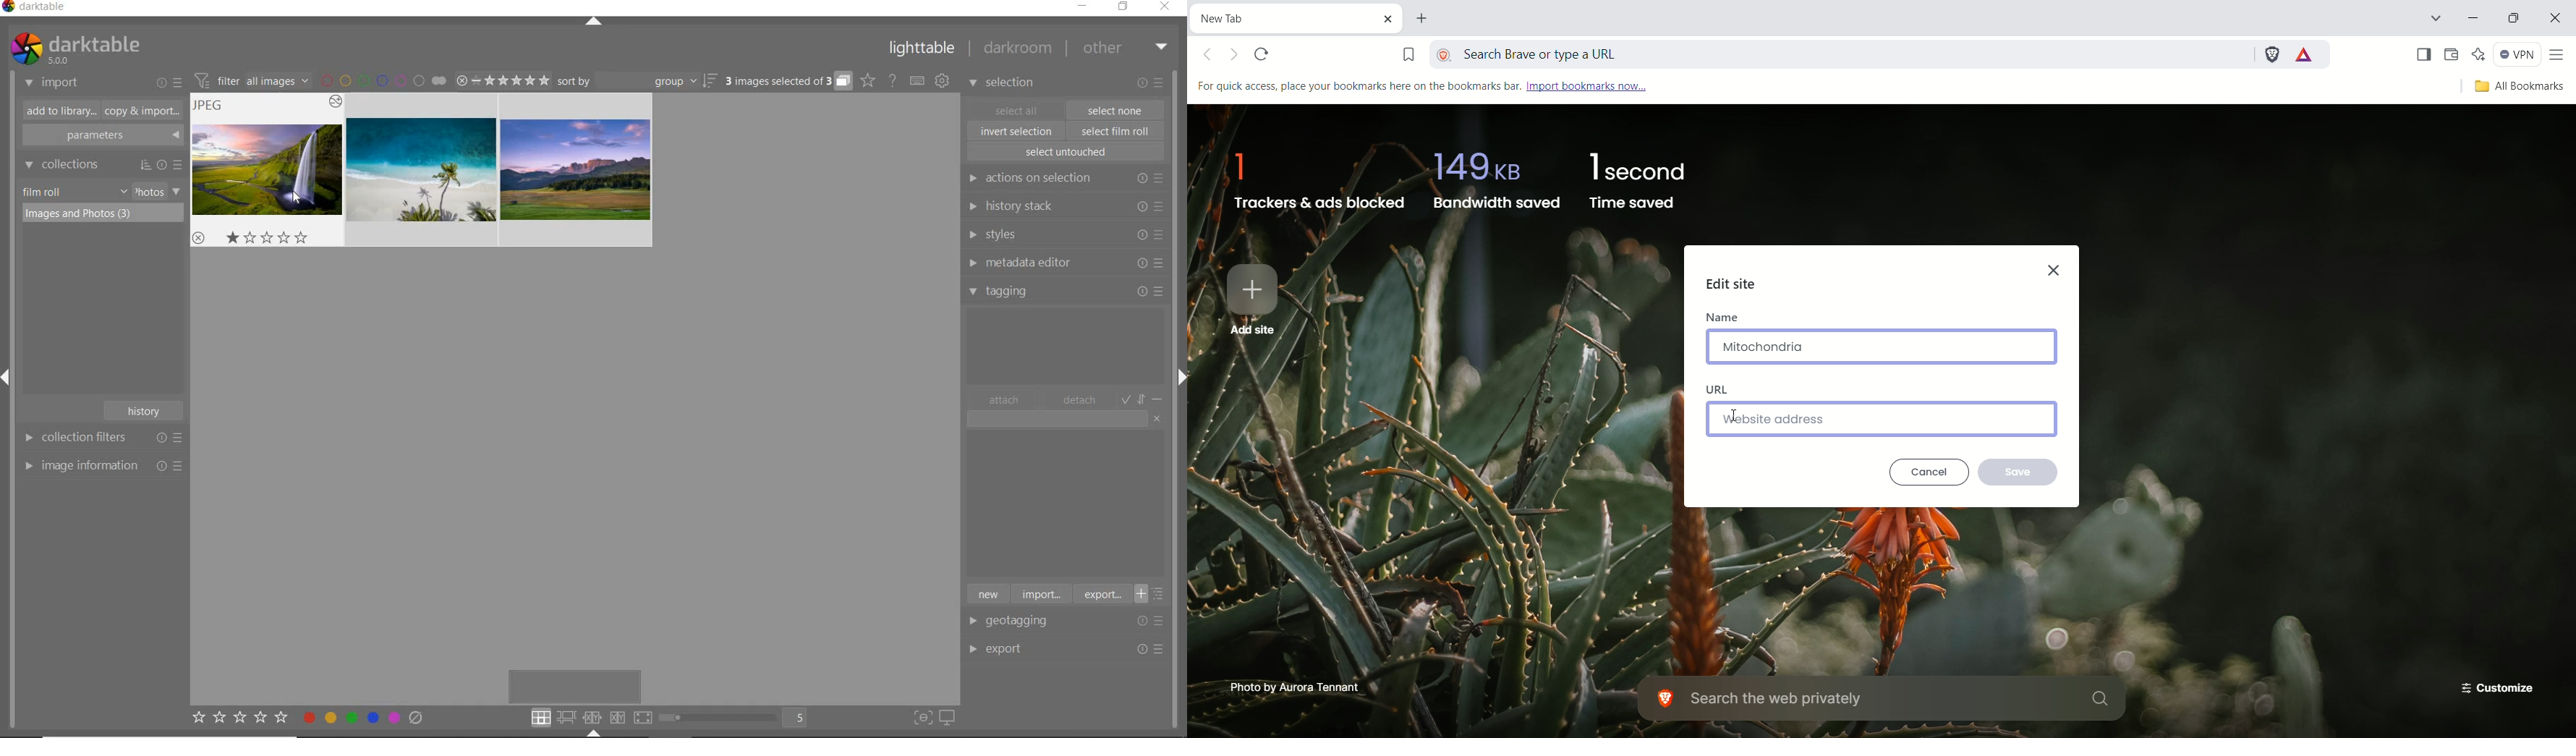 This screenshot has height=756, width=2576. What do you see at coordinates (1081, 400) in the screenshot?
I see `detach` at bounding box center [1081, 400].